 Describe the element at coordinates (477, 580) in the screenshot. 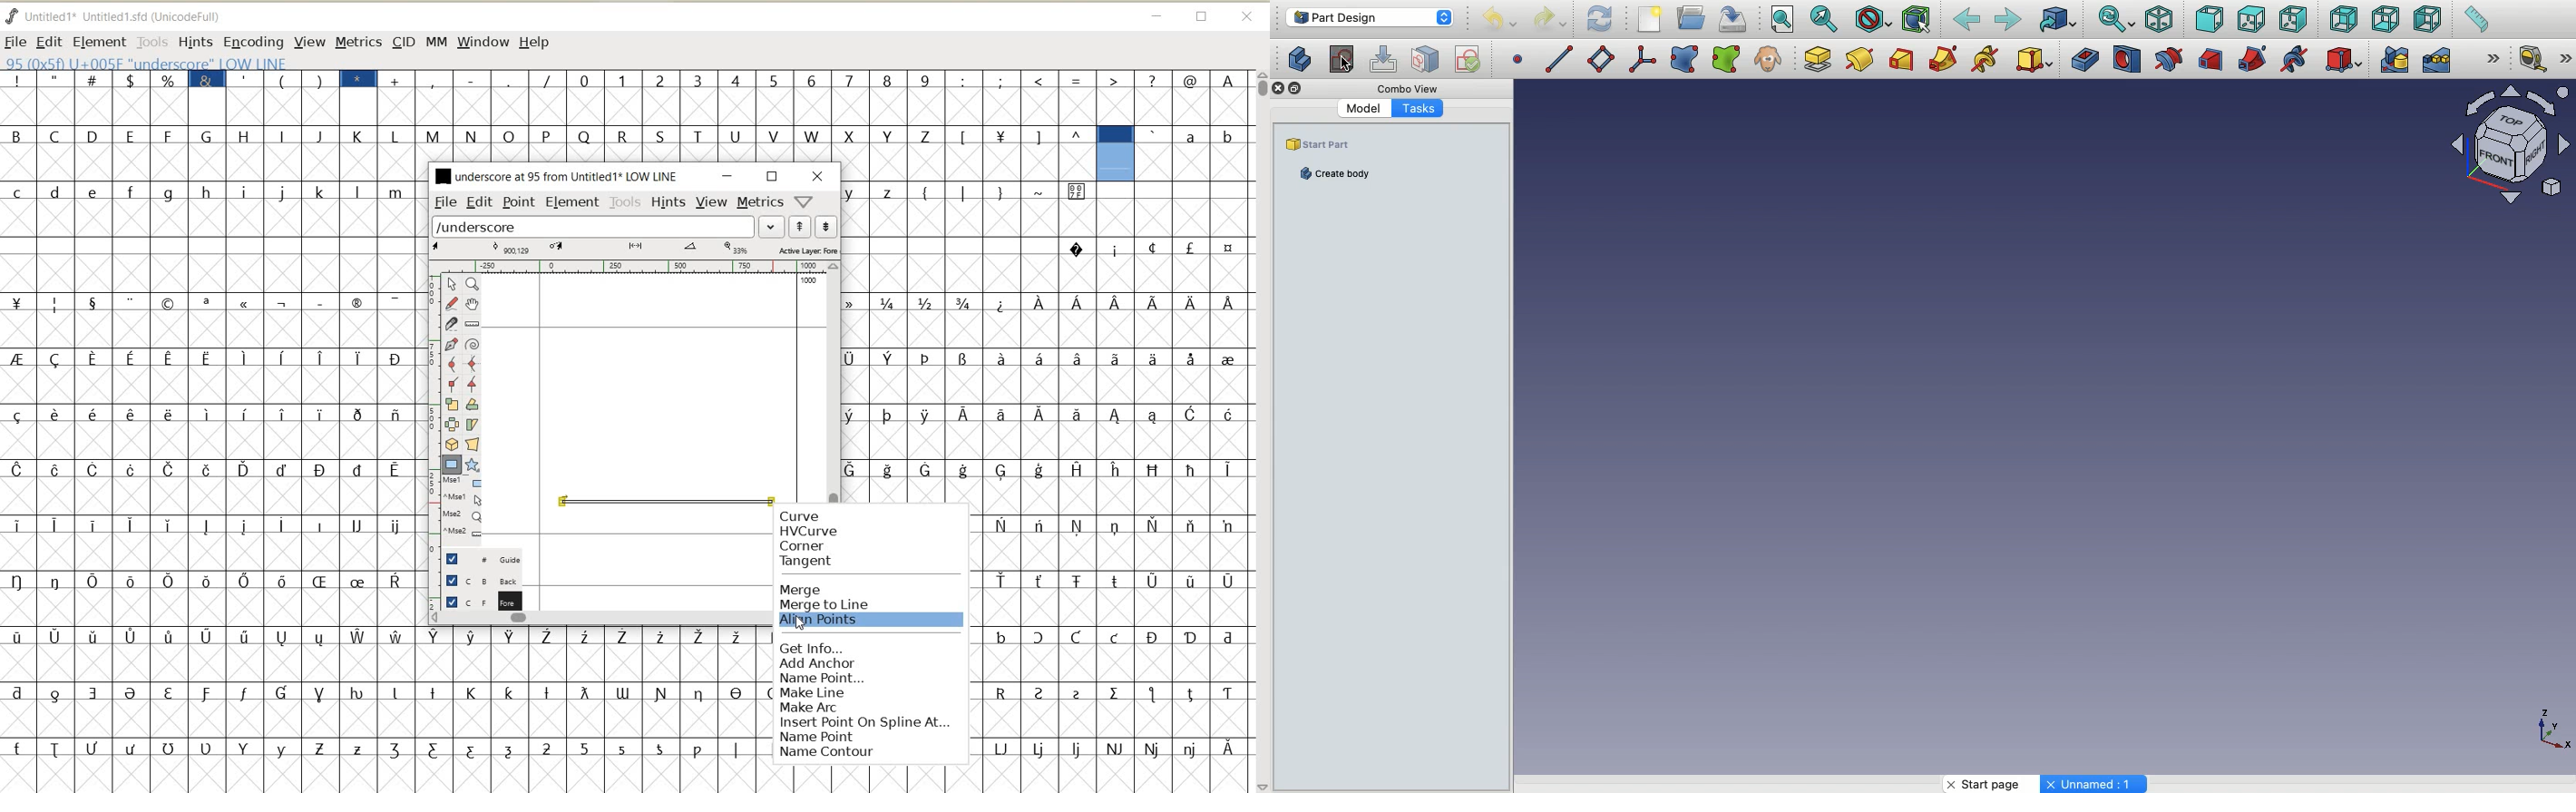

I see `BACKGROUND` at that location.